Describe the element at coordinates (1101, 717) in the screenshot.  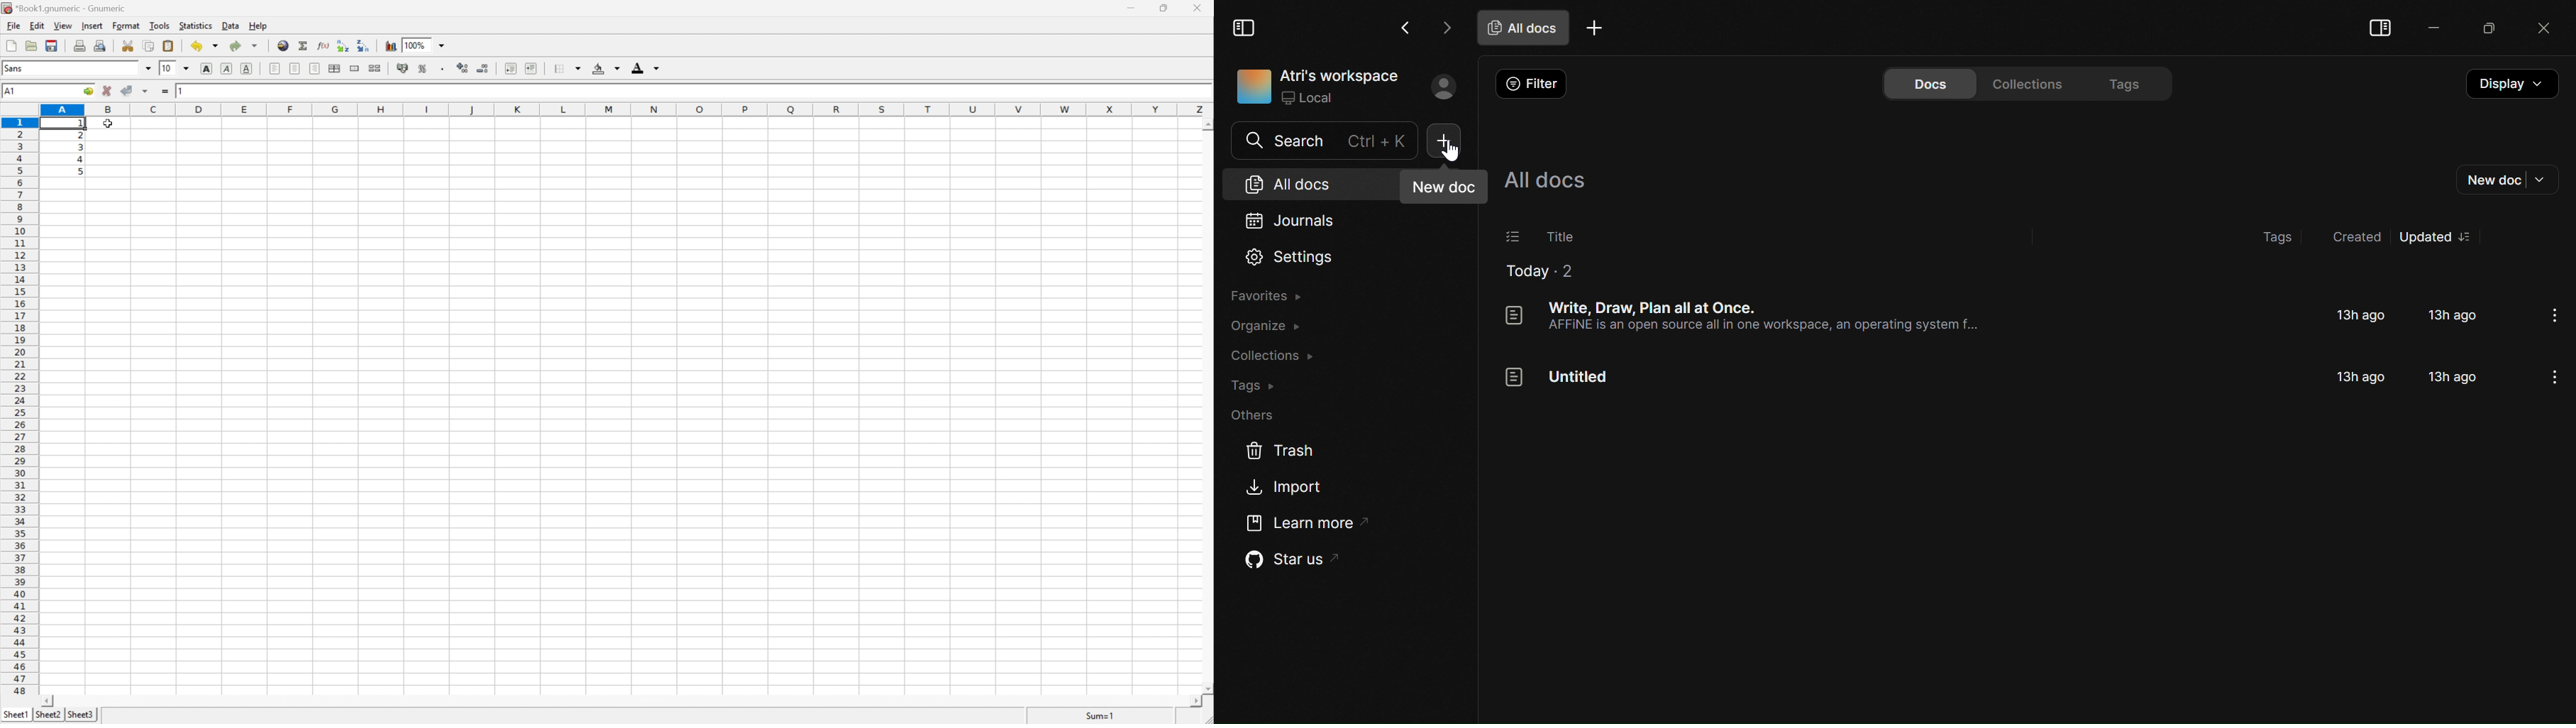
I see `Sum=1` at that location.